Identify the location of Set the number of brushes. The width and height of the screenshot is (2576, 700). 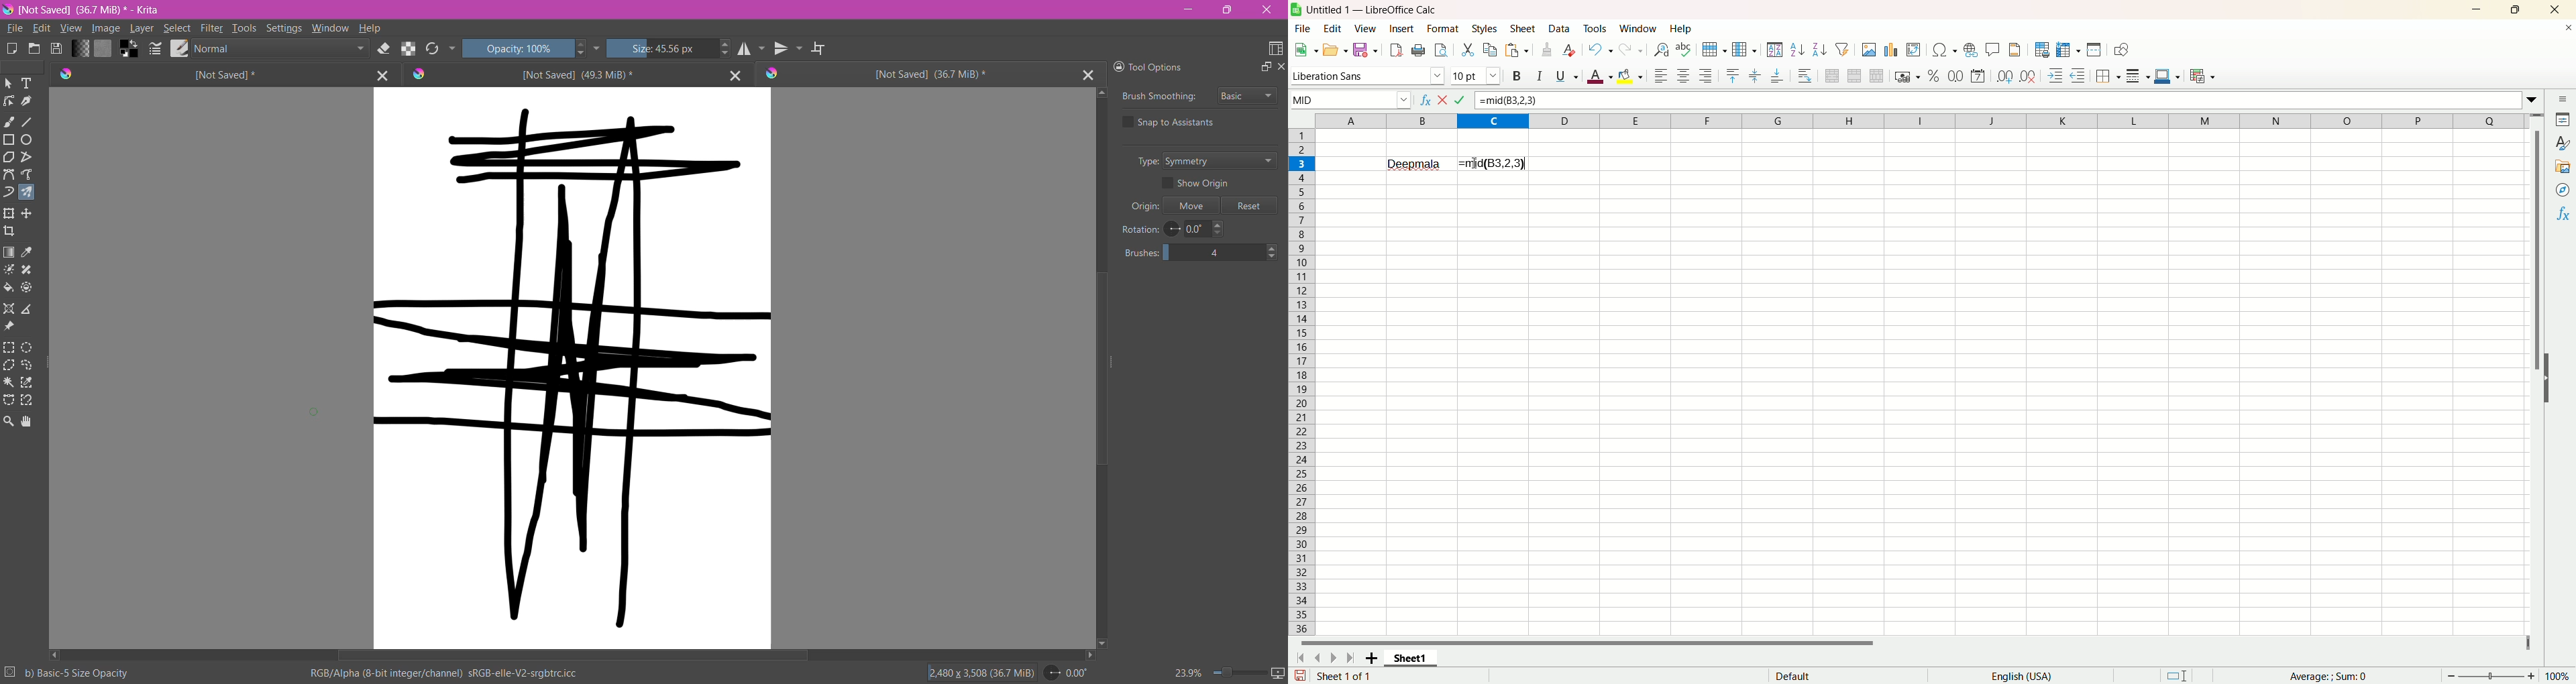
(1195, 253).